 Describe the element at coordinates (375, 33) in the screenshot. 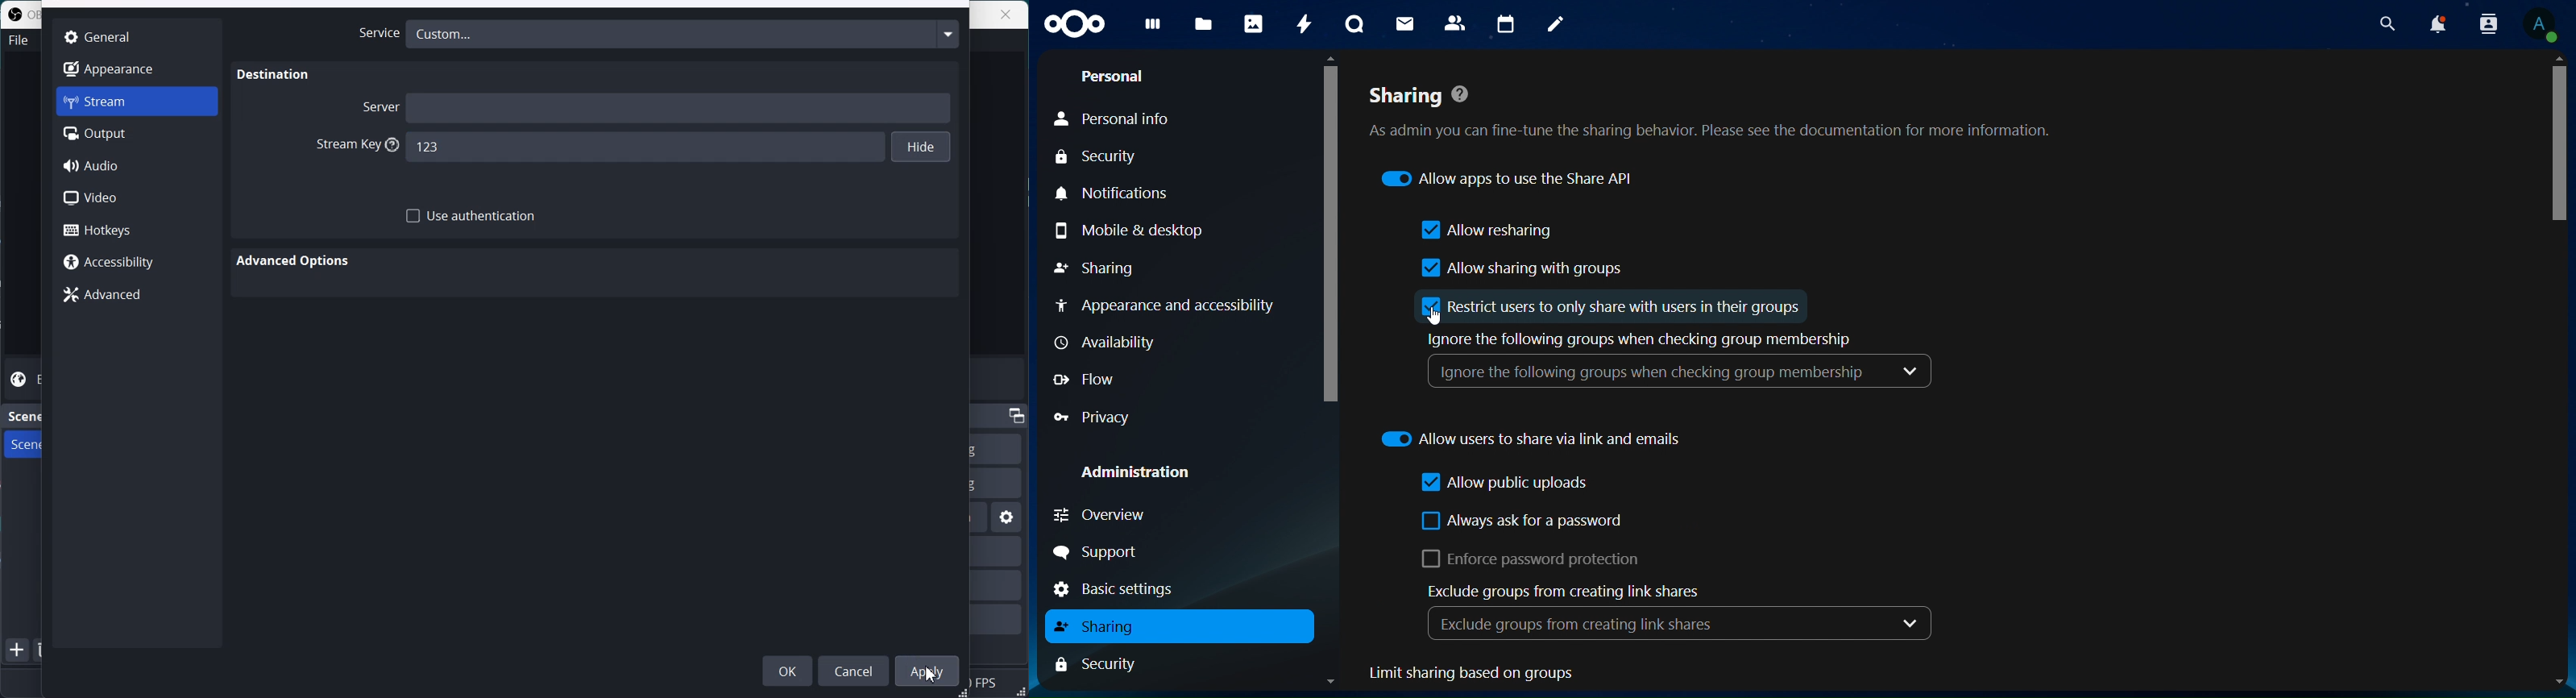

I see `Service` at that location.